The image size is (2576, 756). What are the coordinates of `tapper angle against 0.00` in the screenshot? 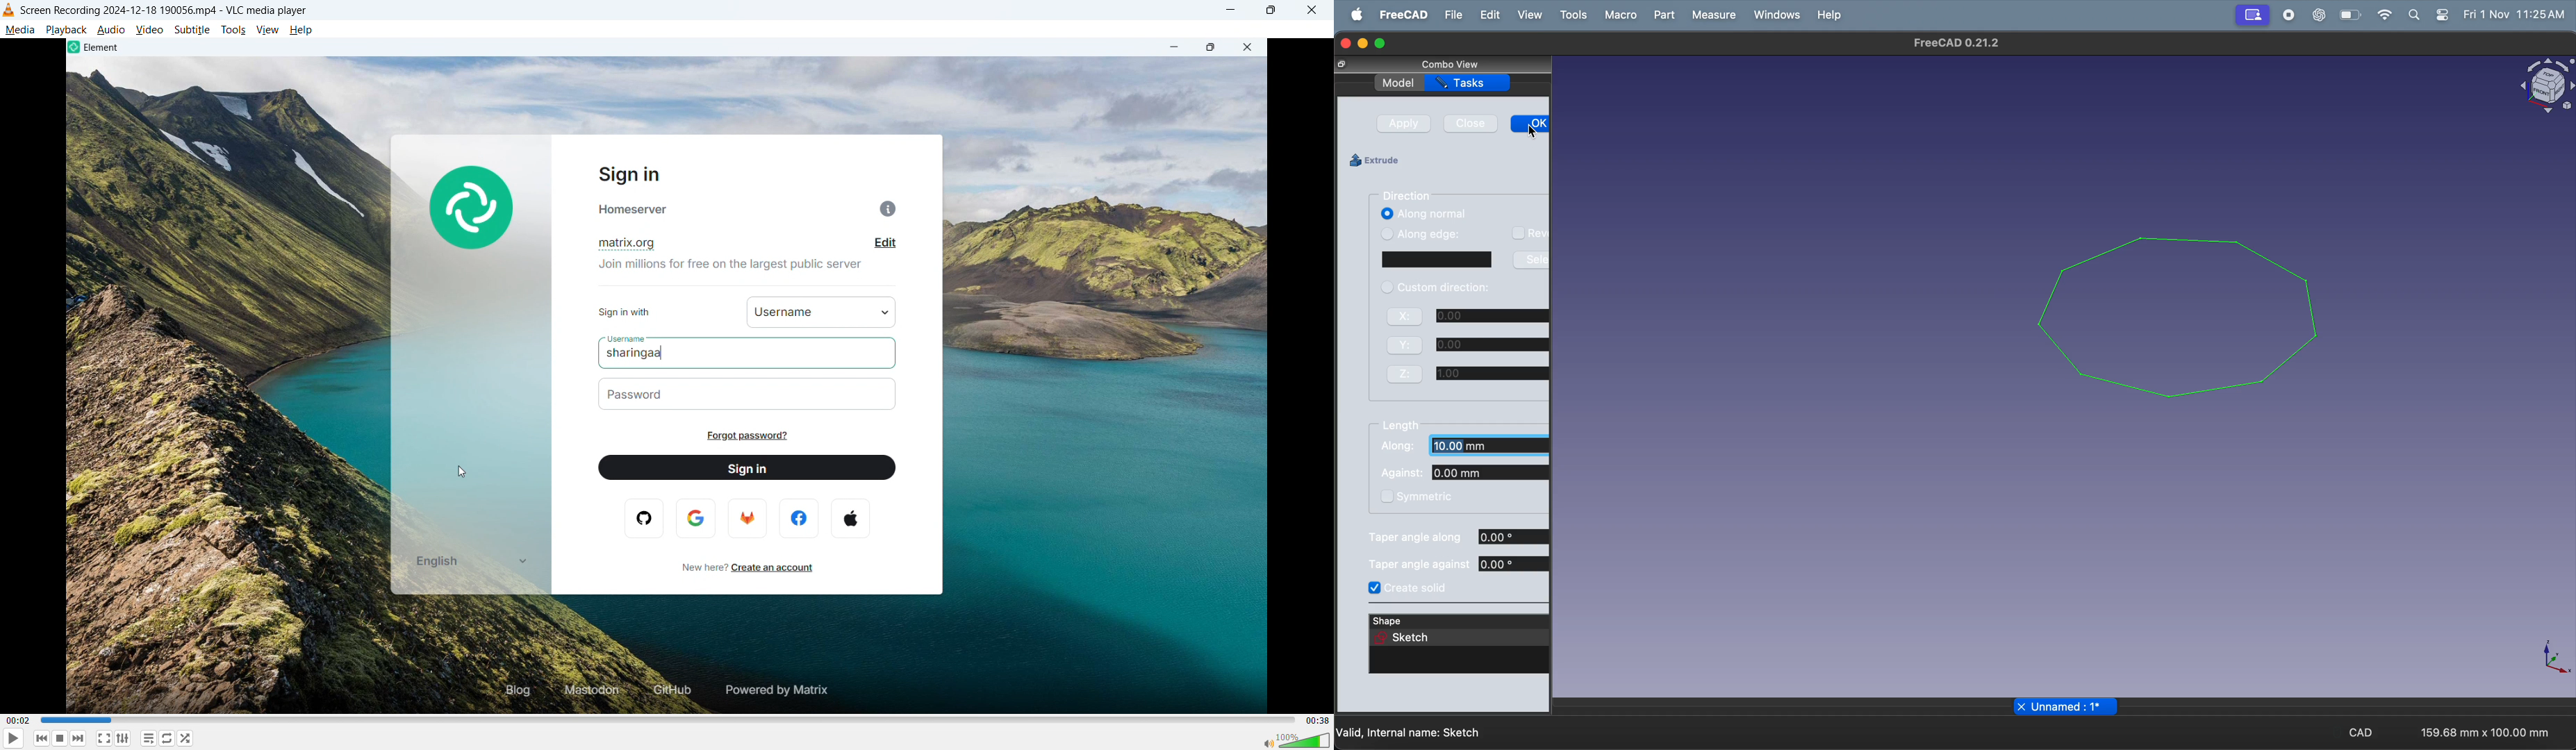 It's located at (1457, 563).